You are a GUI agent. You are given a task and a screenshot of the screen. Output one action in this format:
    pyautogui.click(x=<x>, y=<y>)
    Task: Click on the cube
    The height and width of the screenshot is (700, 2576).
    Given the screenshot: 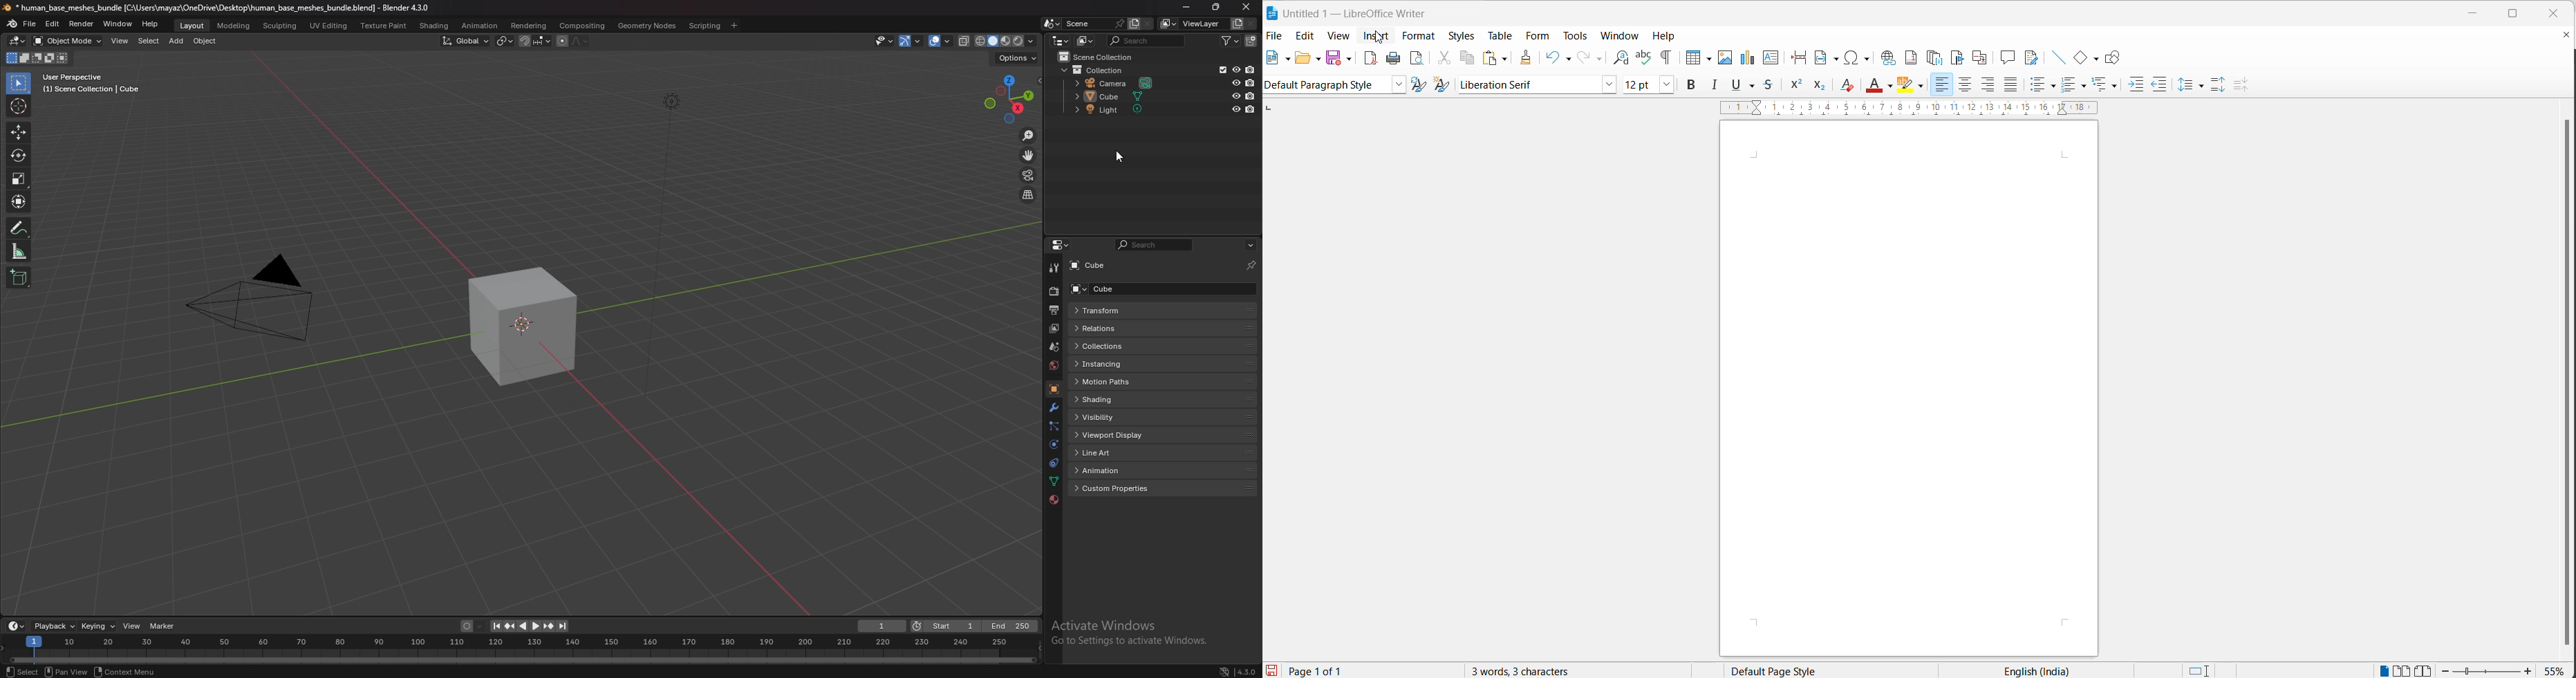 What is the action you would take?
    pyautogui.click(x=1120, y=96)
    